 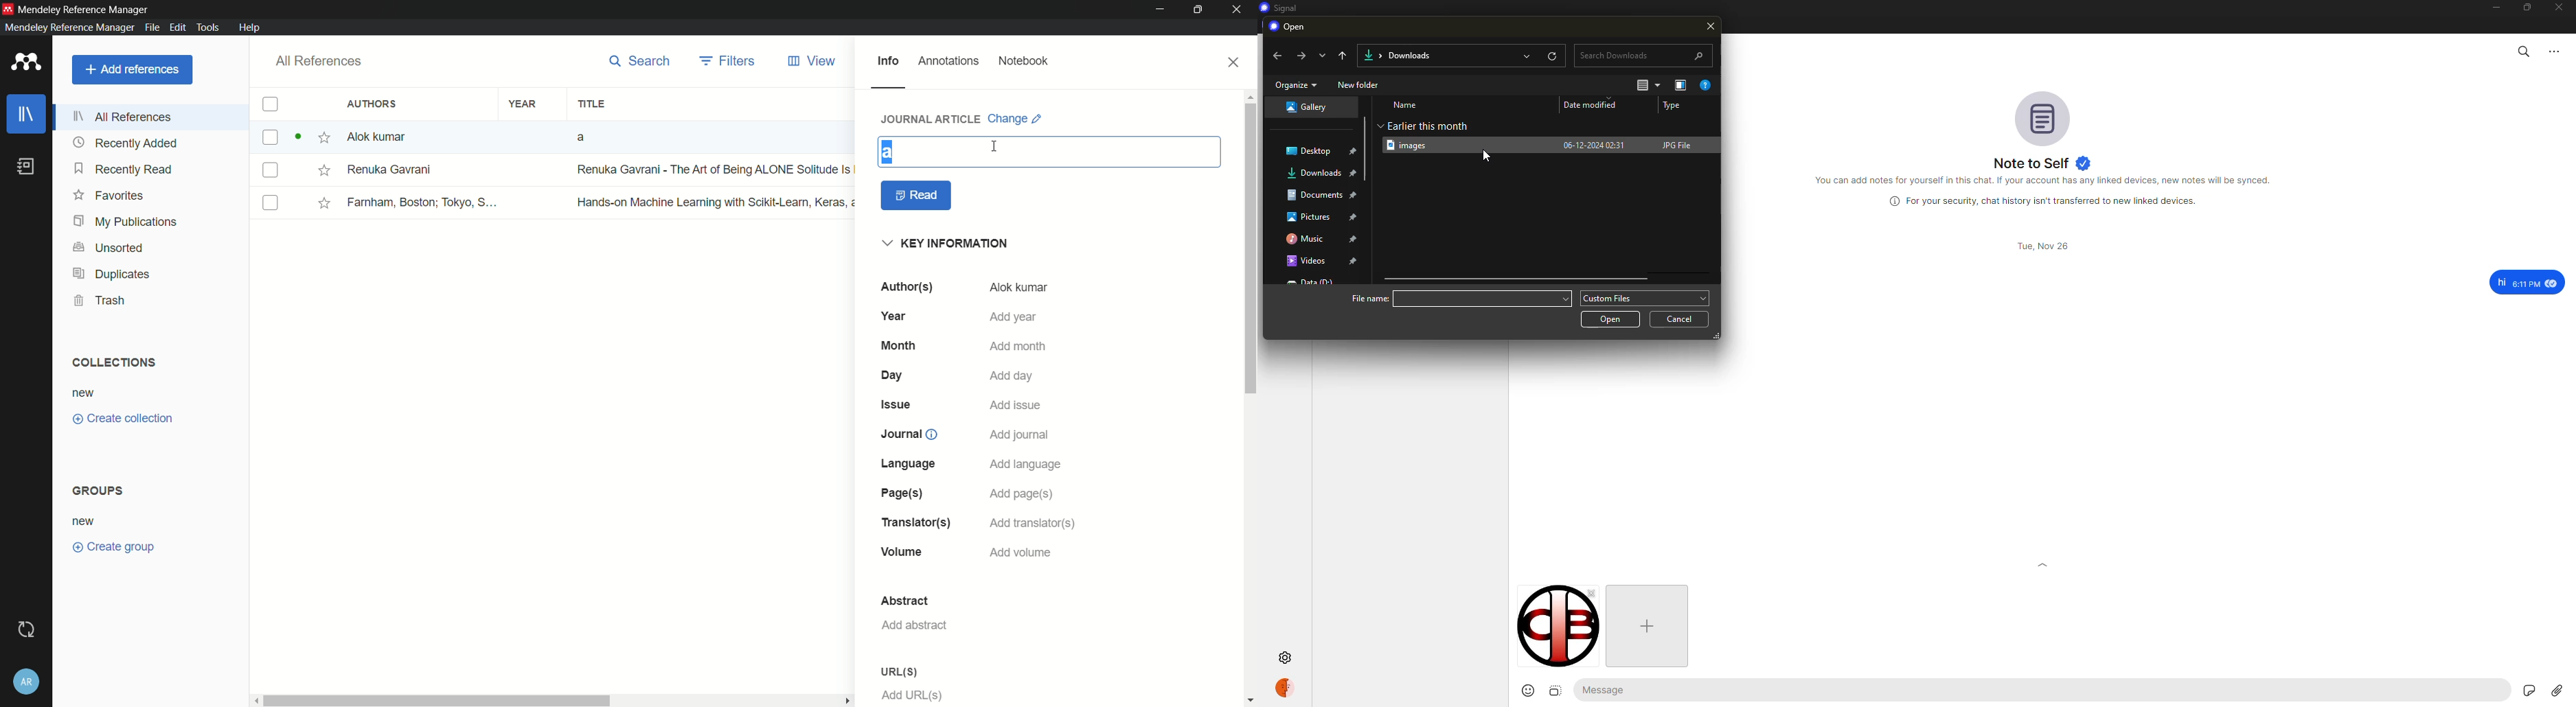 What do you see at coordinates (932, 118) in the screenshot?
I see `journal article` at bounding box center [932, 118].